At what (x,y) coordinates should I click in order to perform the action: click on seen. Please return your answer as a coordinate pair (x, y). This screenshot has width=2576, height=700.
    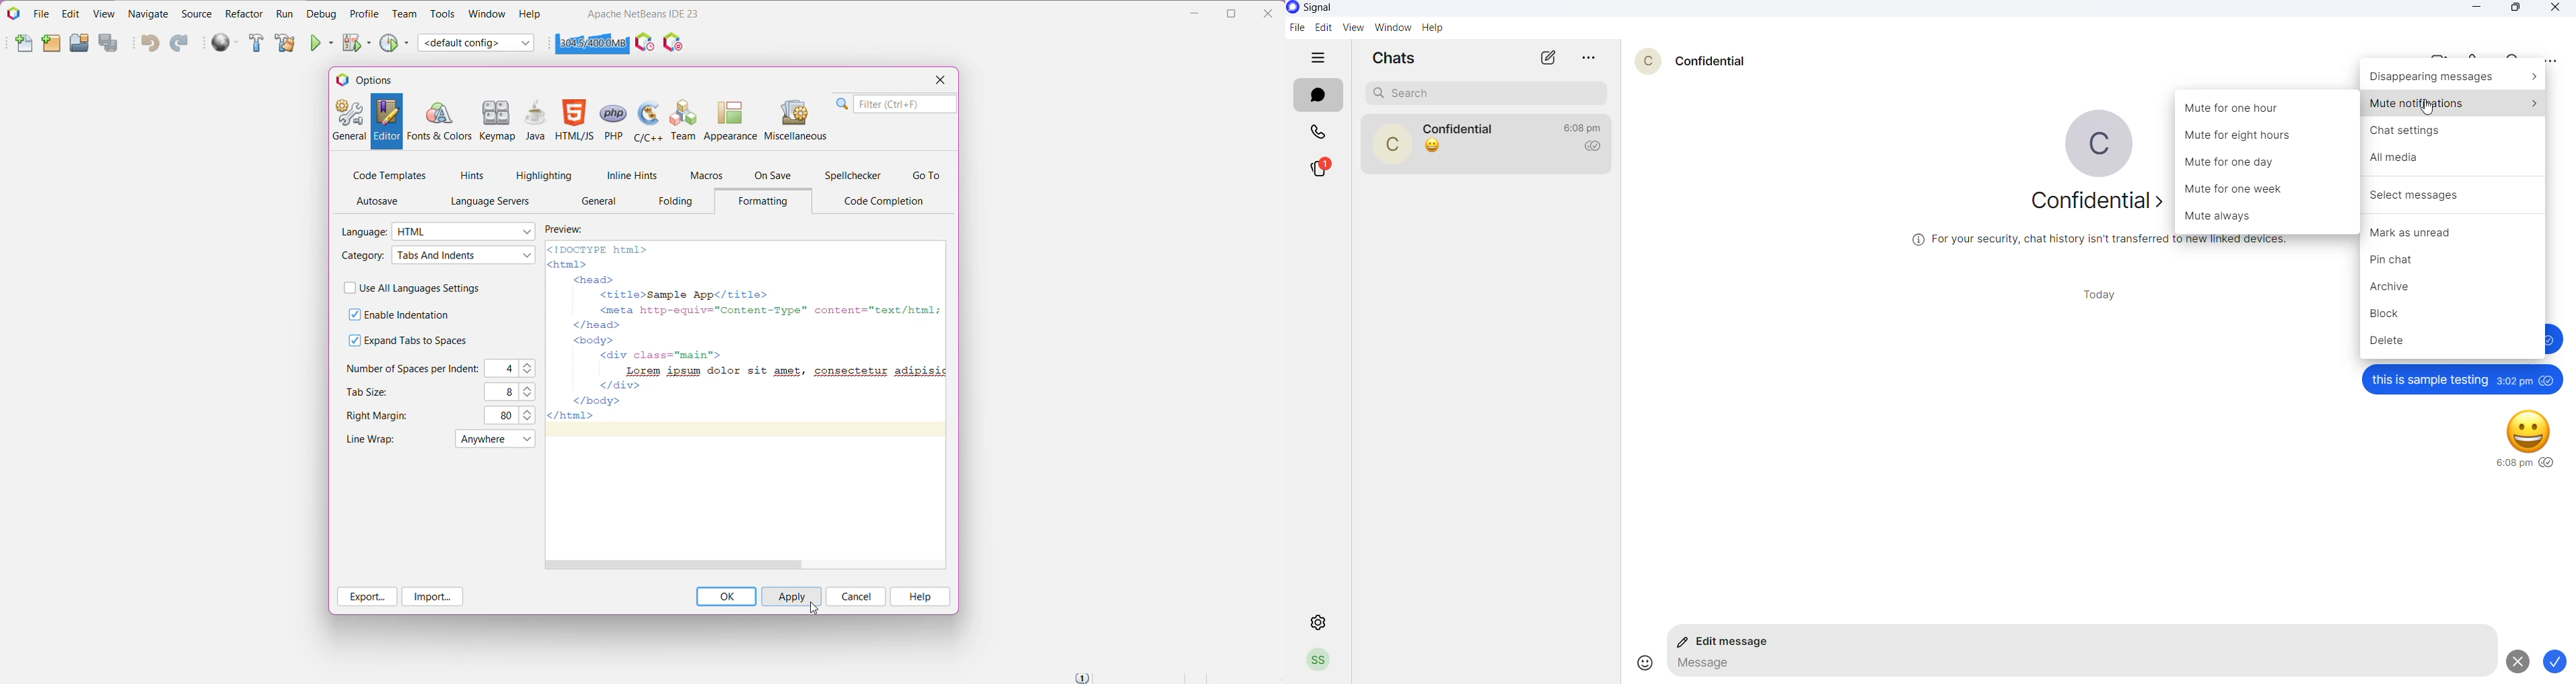
    Looking at the image, I should click on (2549, 463).